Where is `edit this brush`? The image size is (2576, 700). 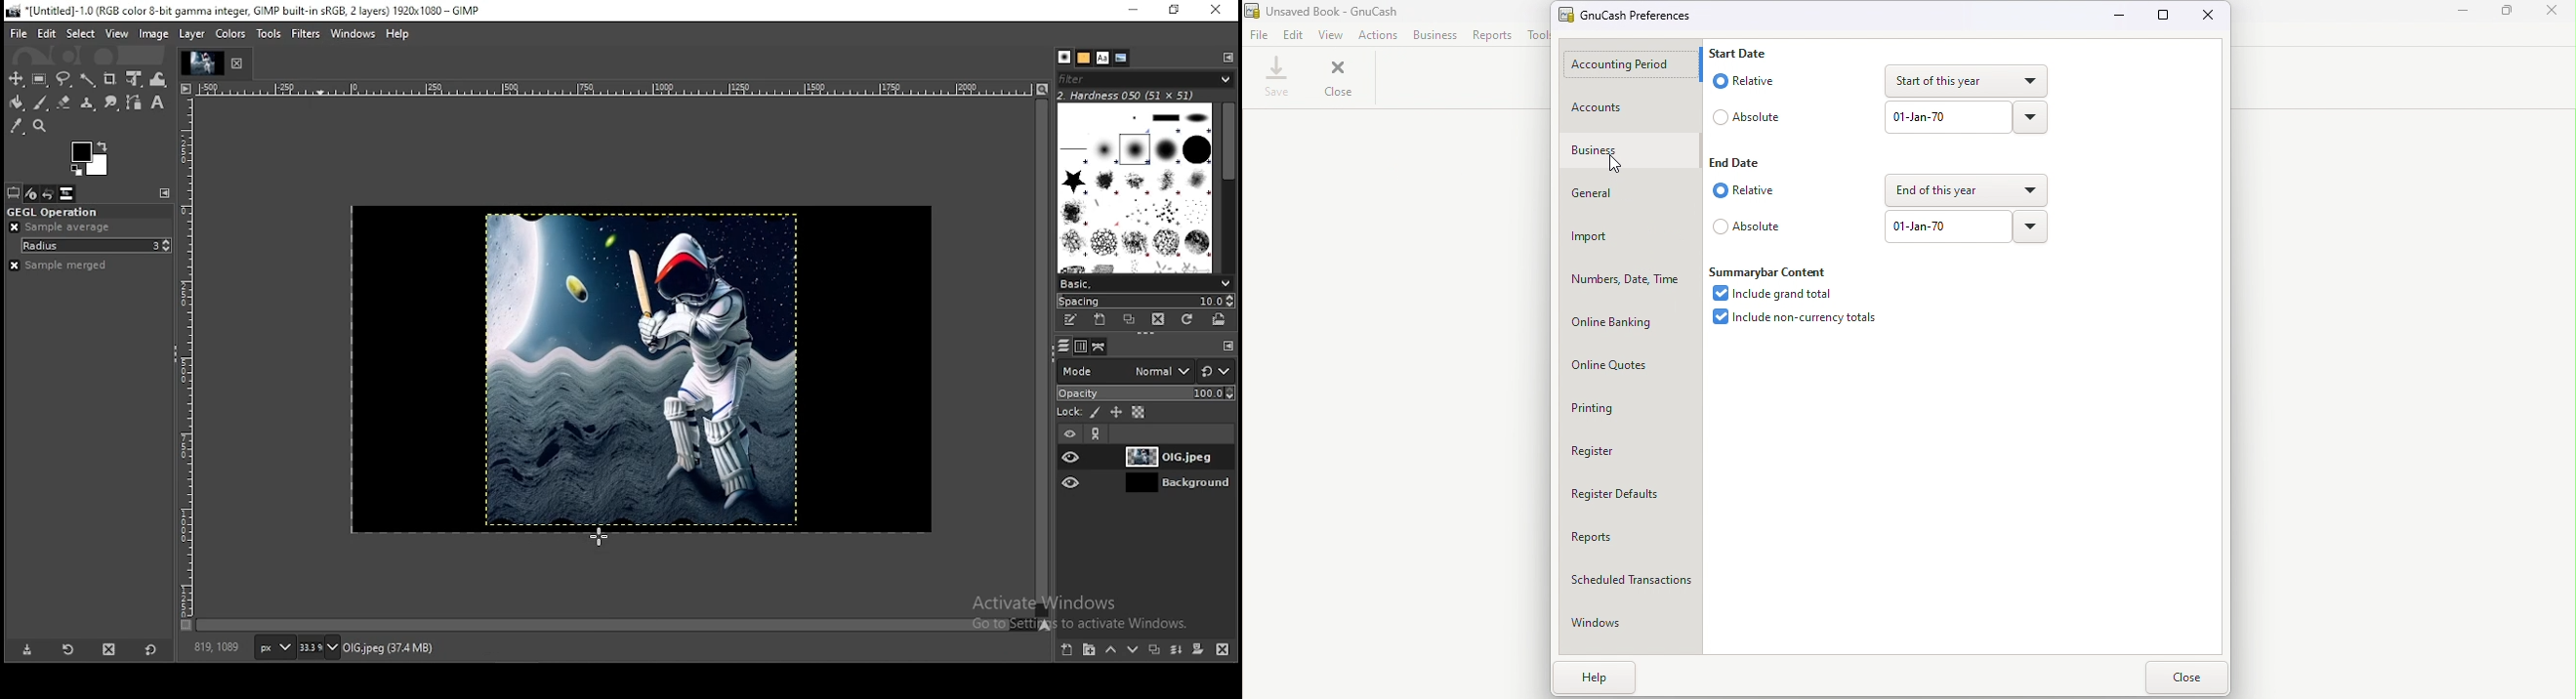 edit this brush is located at coordinates (1072, 322).